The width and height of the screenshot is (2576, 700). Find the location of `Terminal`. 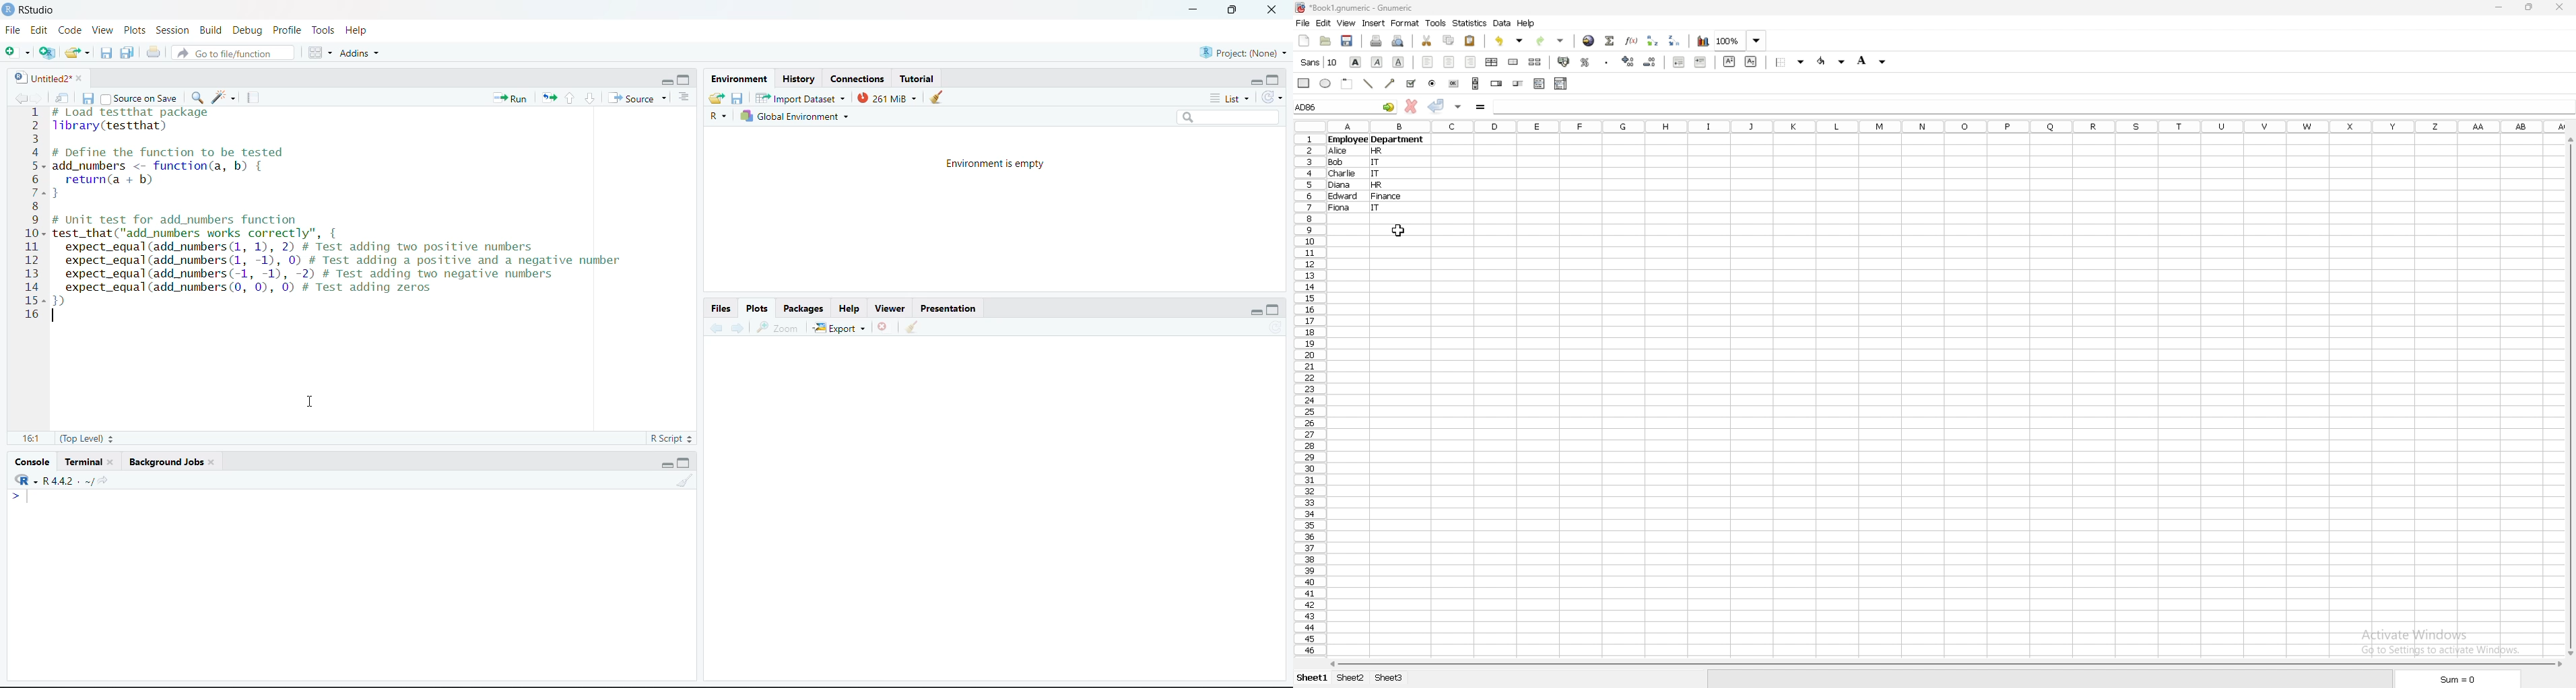

Terminal is located at coordinates (89, 461).